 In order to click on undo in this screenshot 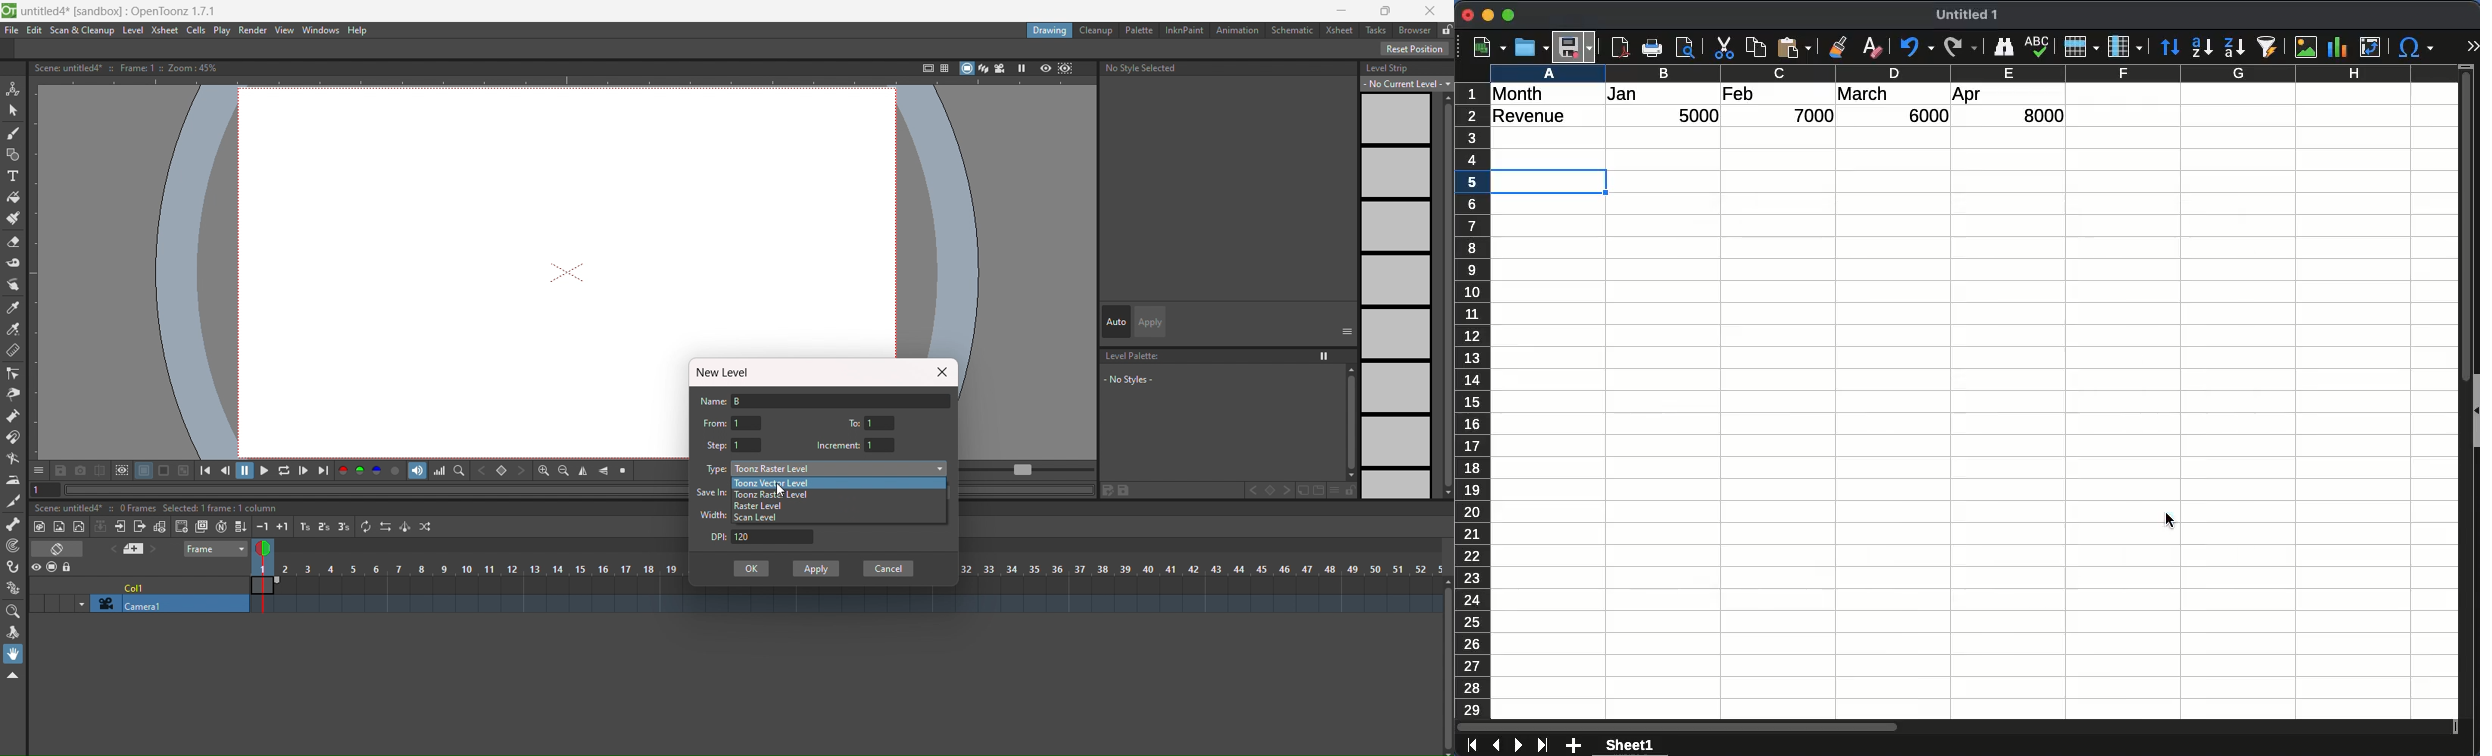, I will do `click(1914, 48)`.